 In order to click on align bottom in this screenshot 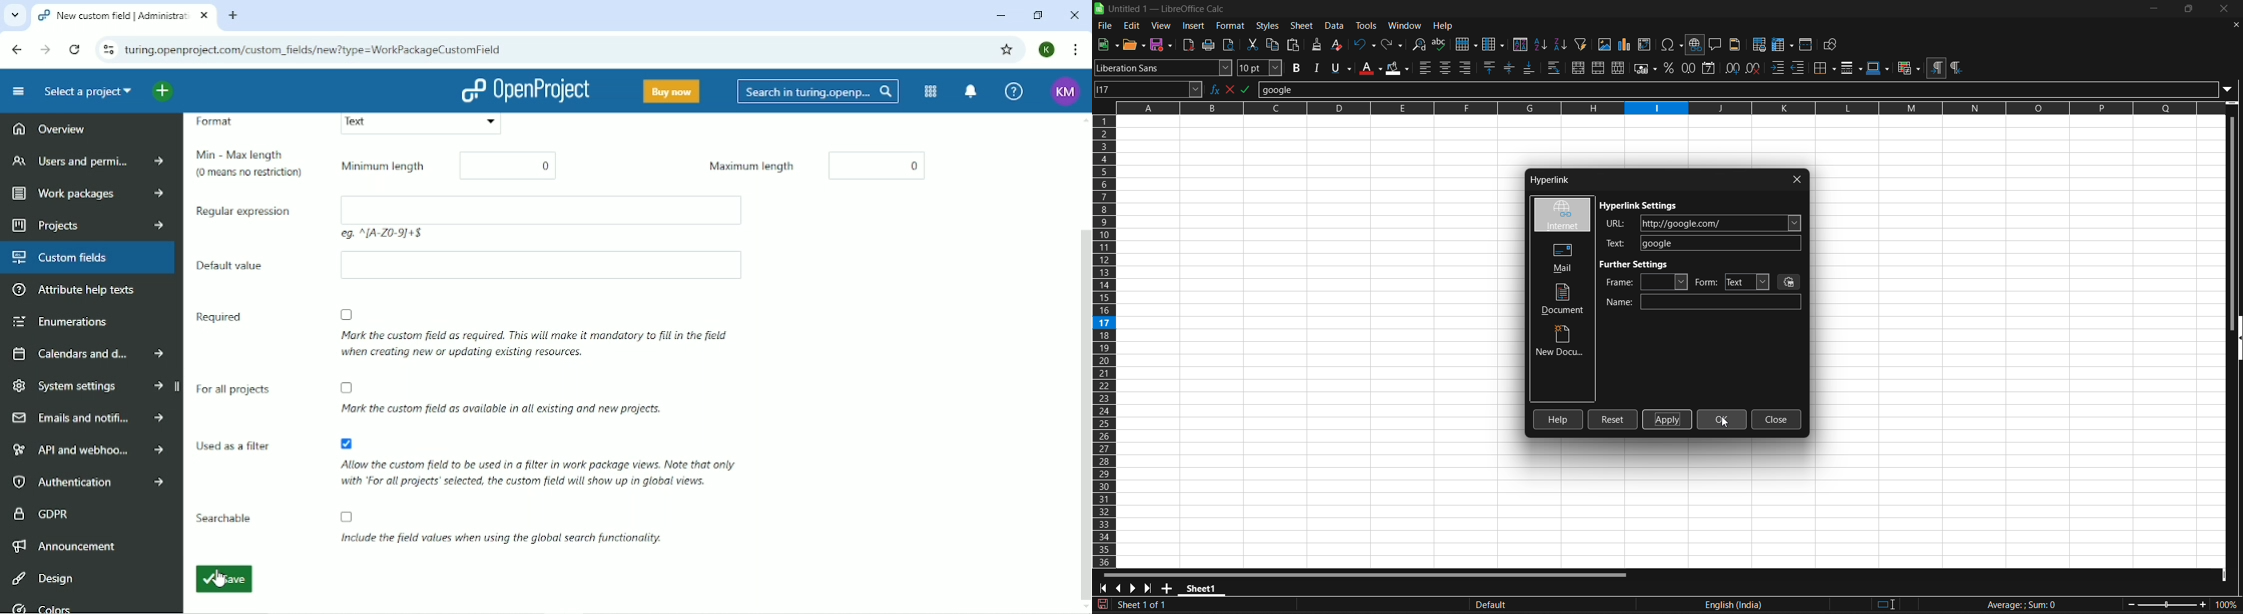, I will do `click(1529, 68)`.